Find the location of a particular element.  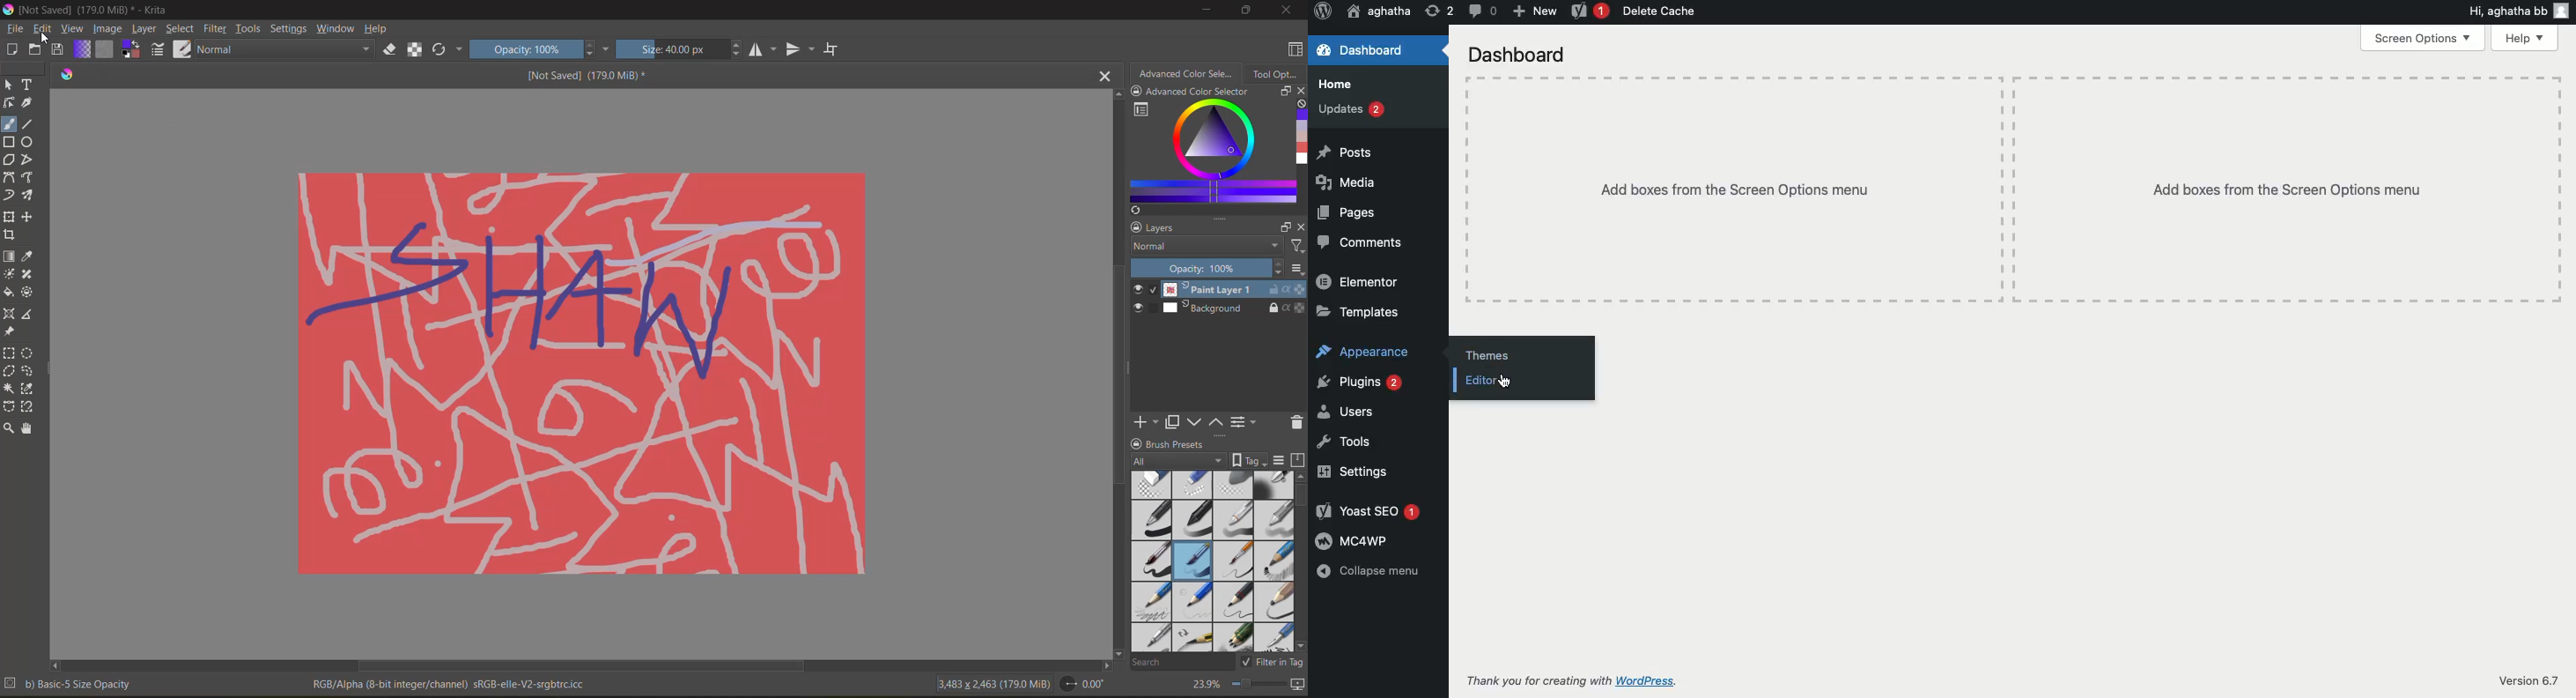

clear all color history is located at coordinates (1300, 105).